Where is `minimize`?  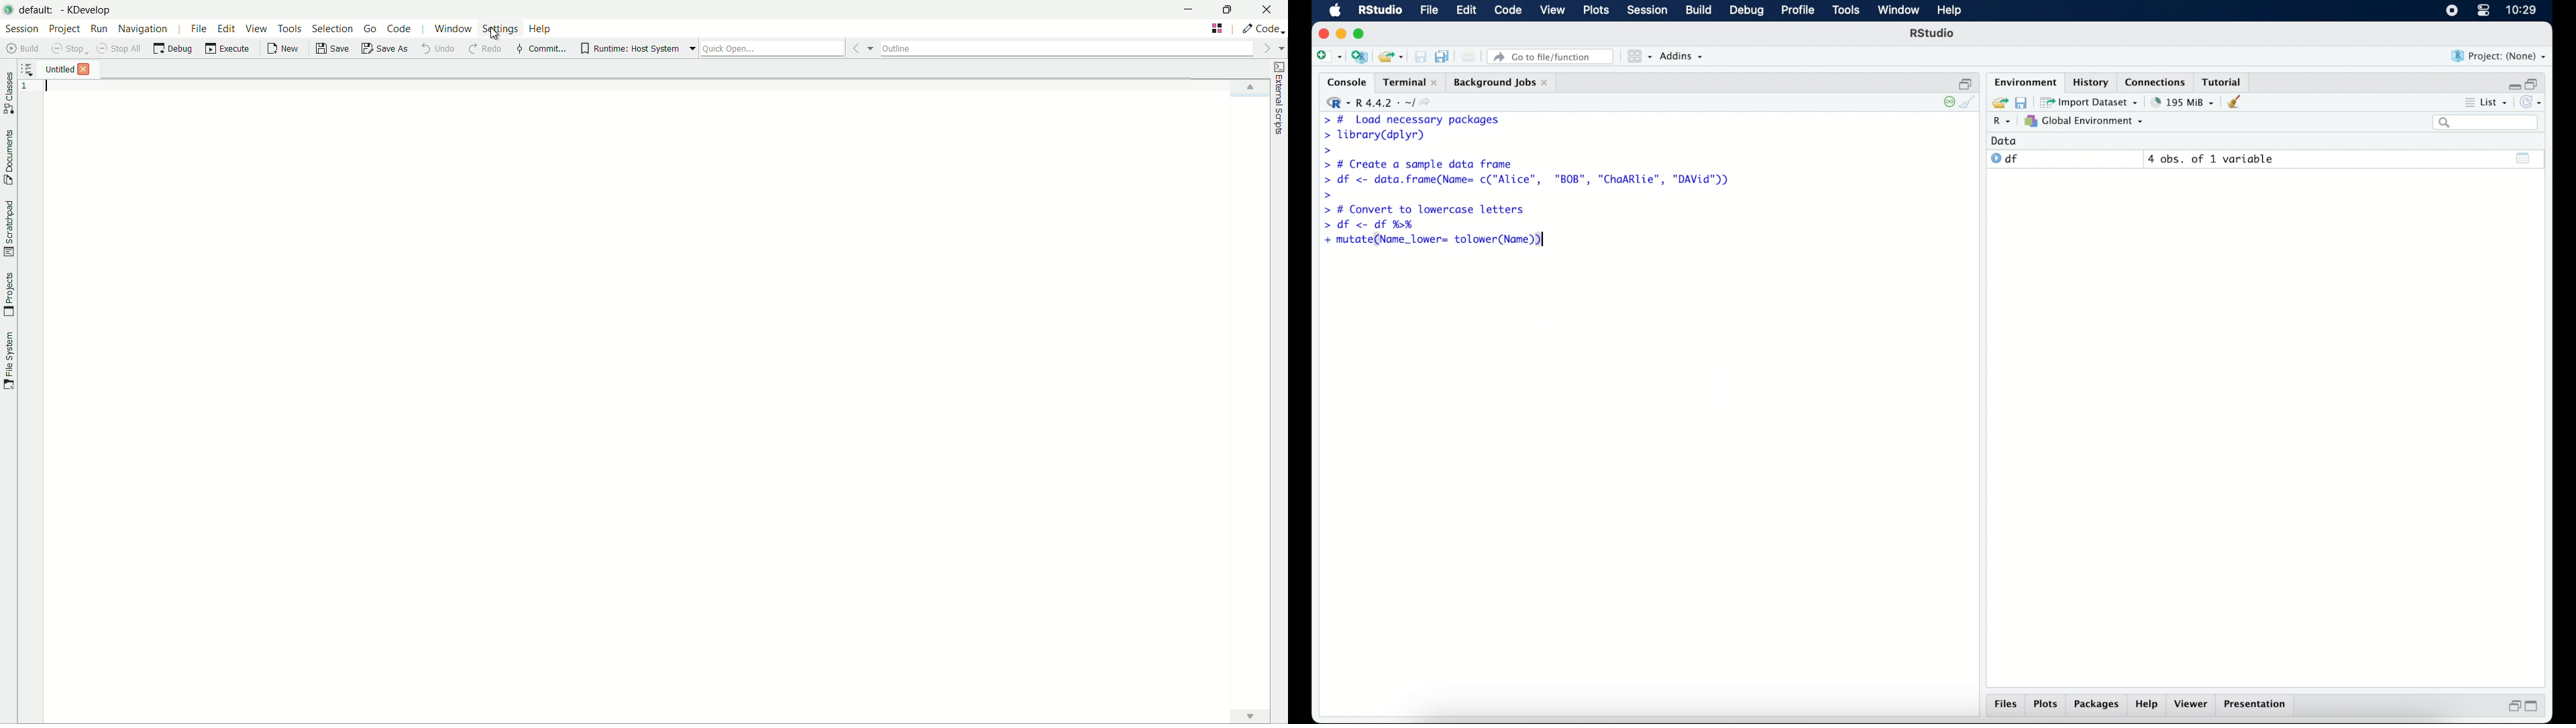
minimize is located at coordinates (1189, 9).